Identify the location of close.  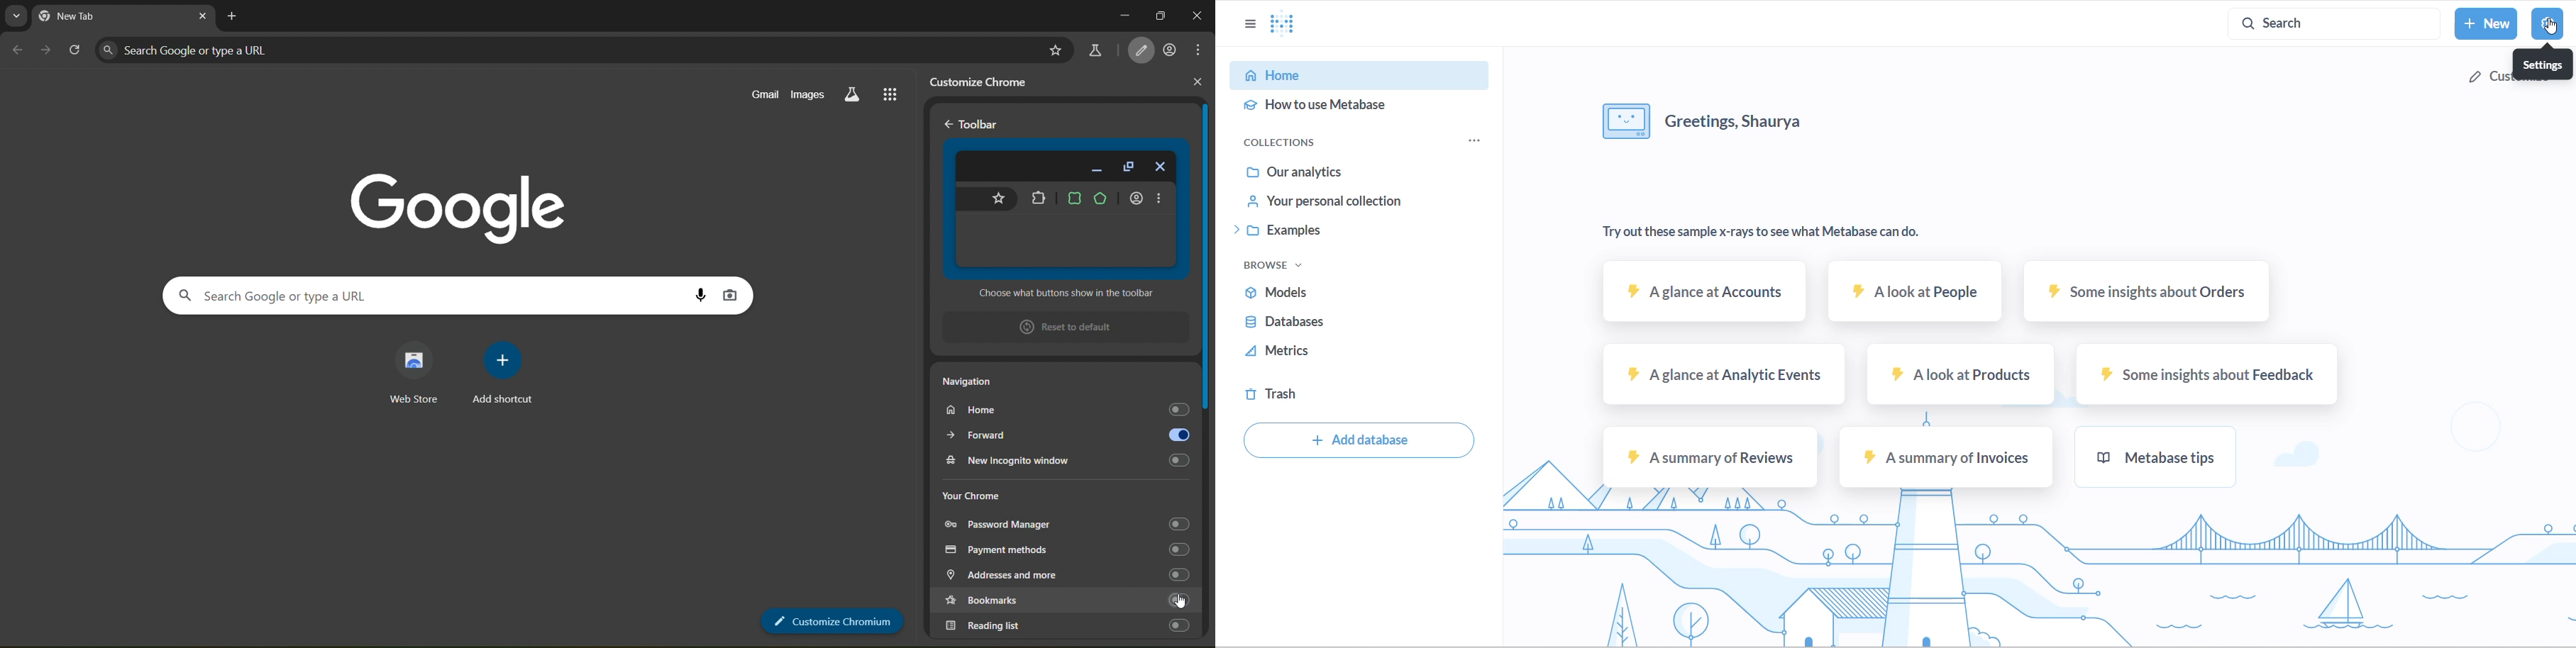
(1192, 82).